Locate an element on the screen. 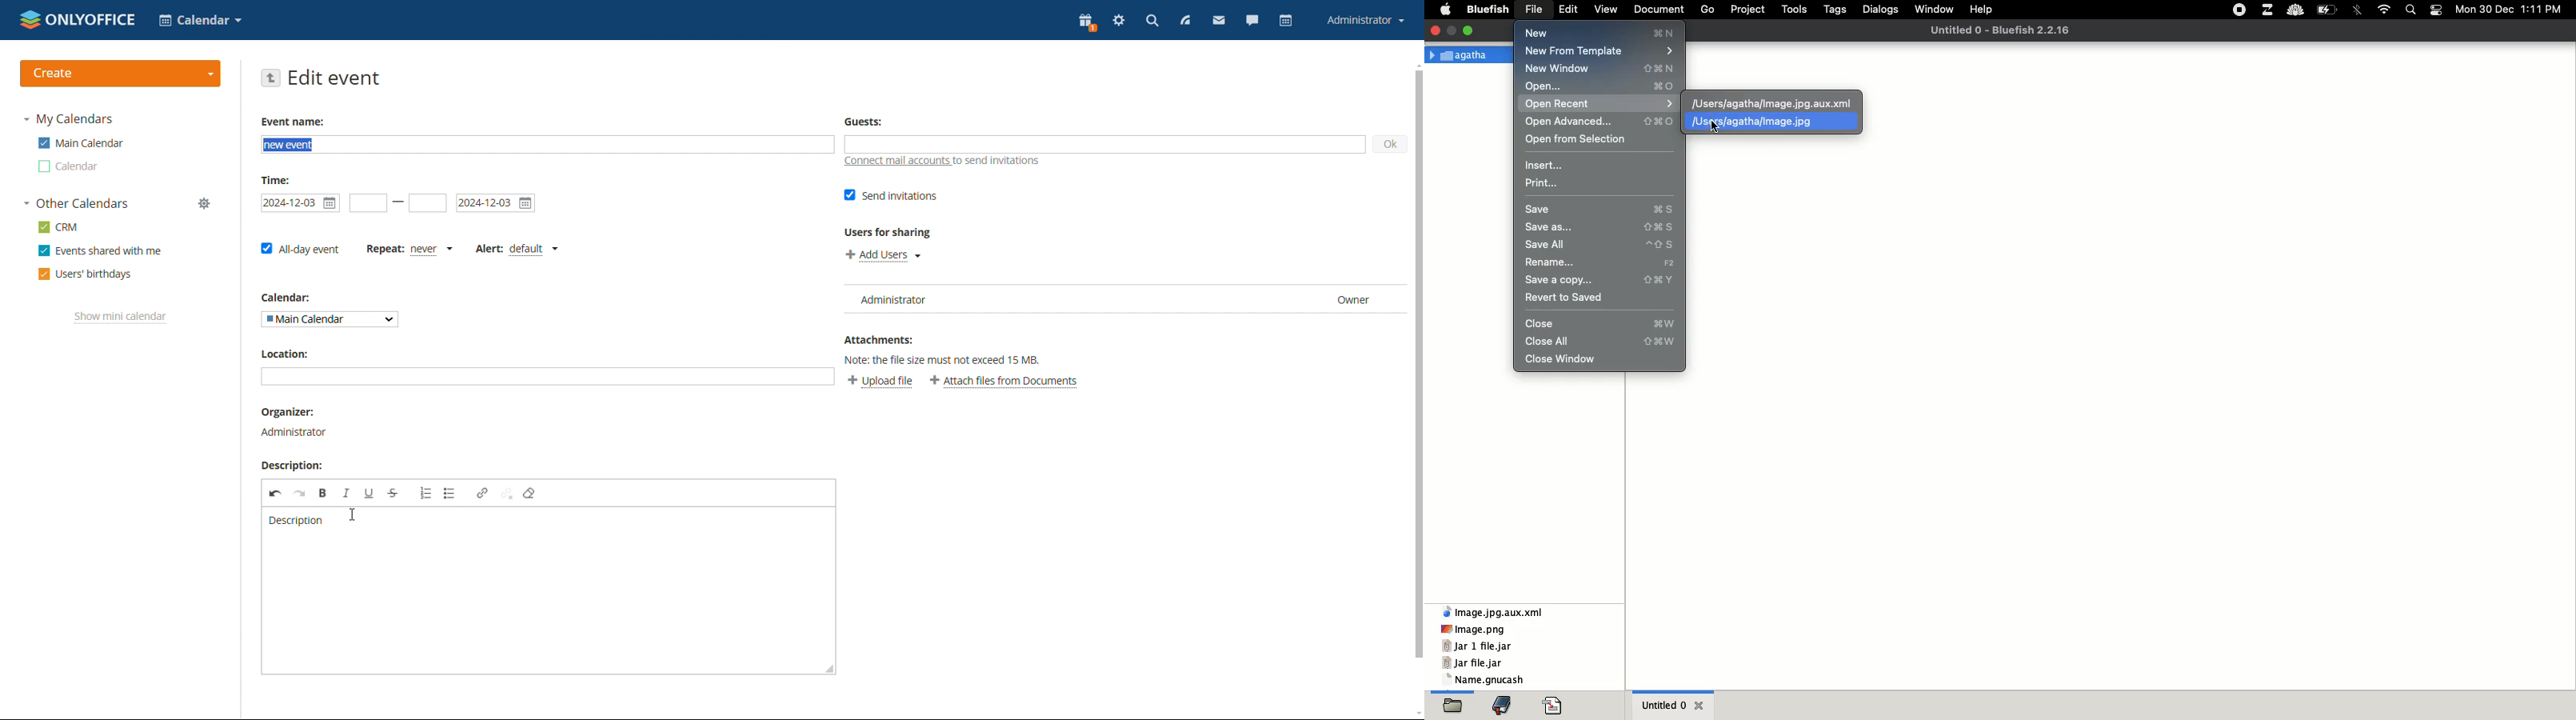  scrollbar is located at coordinates (1424, 367).